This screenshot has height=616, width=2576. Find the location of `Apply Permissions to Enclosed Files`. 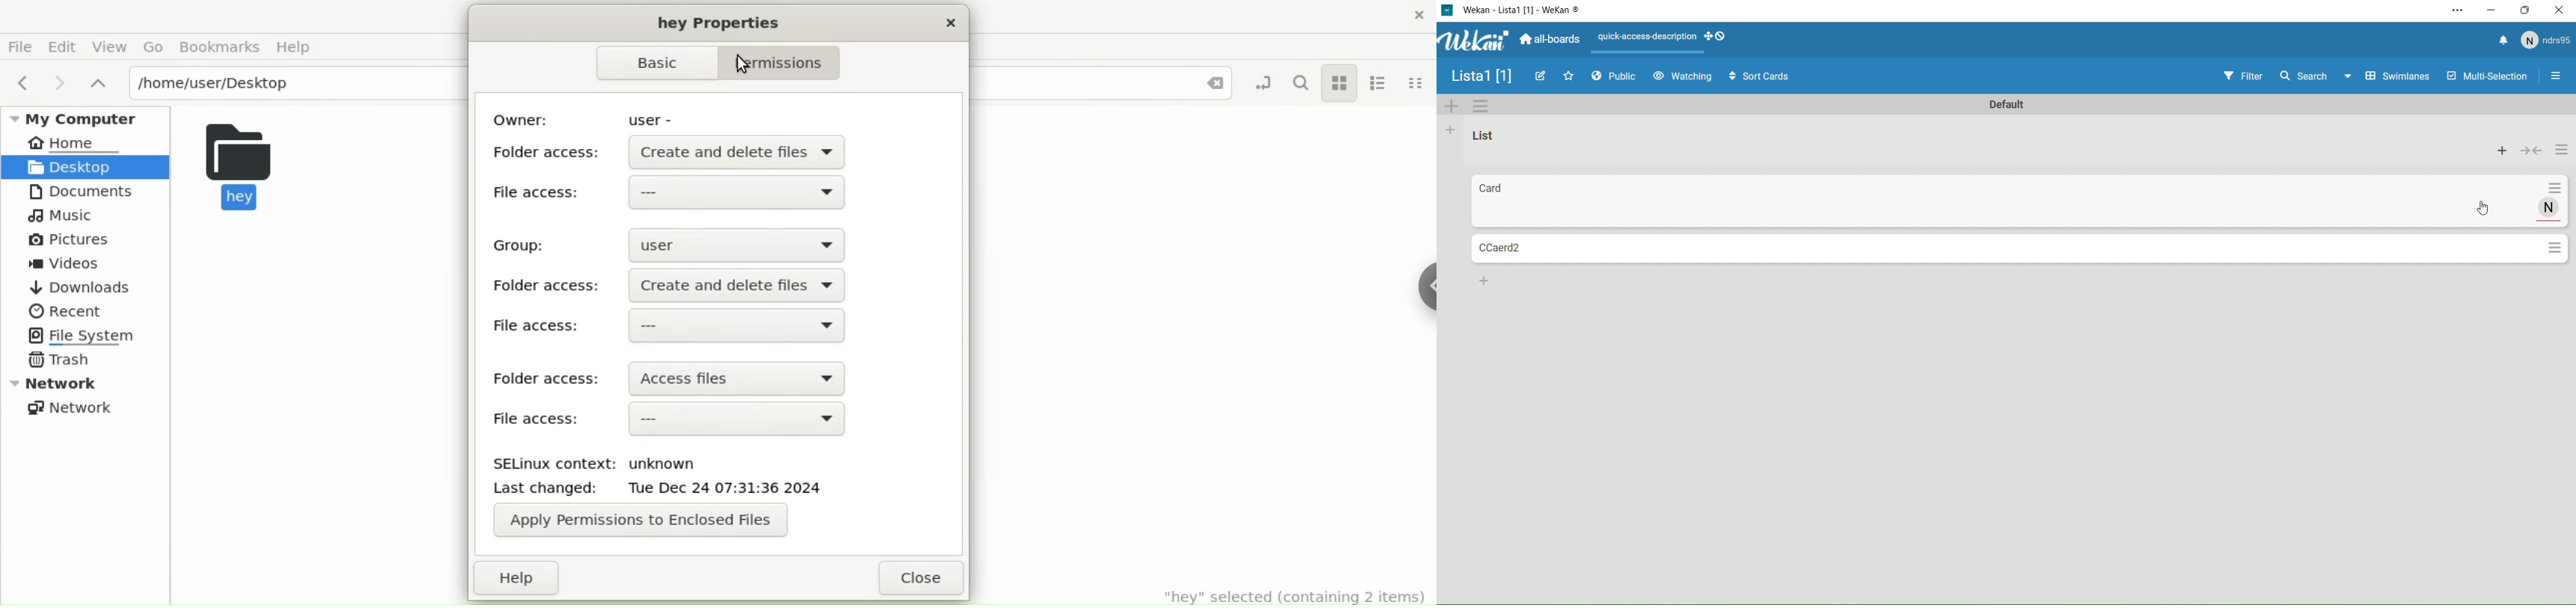

Apply Permissions to Enclosed Files is located at coordinates (640, 519).